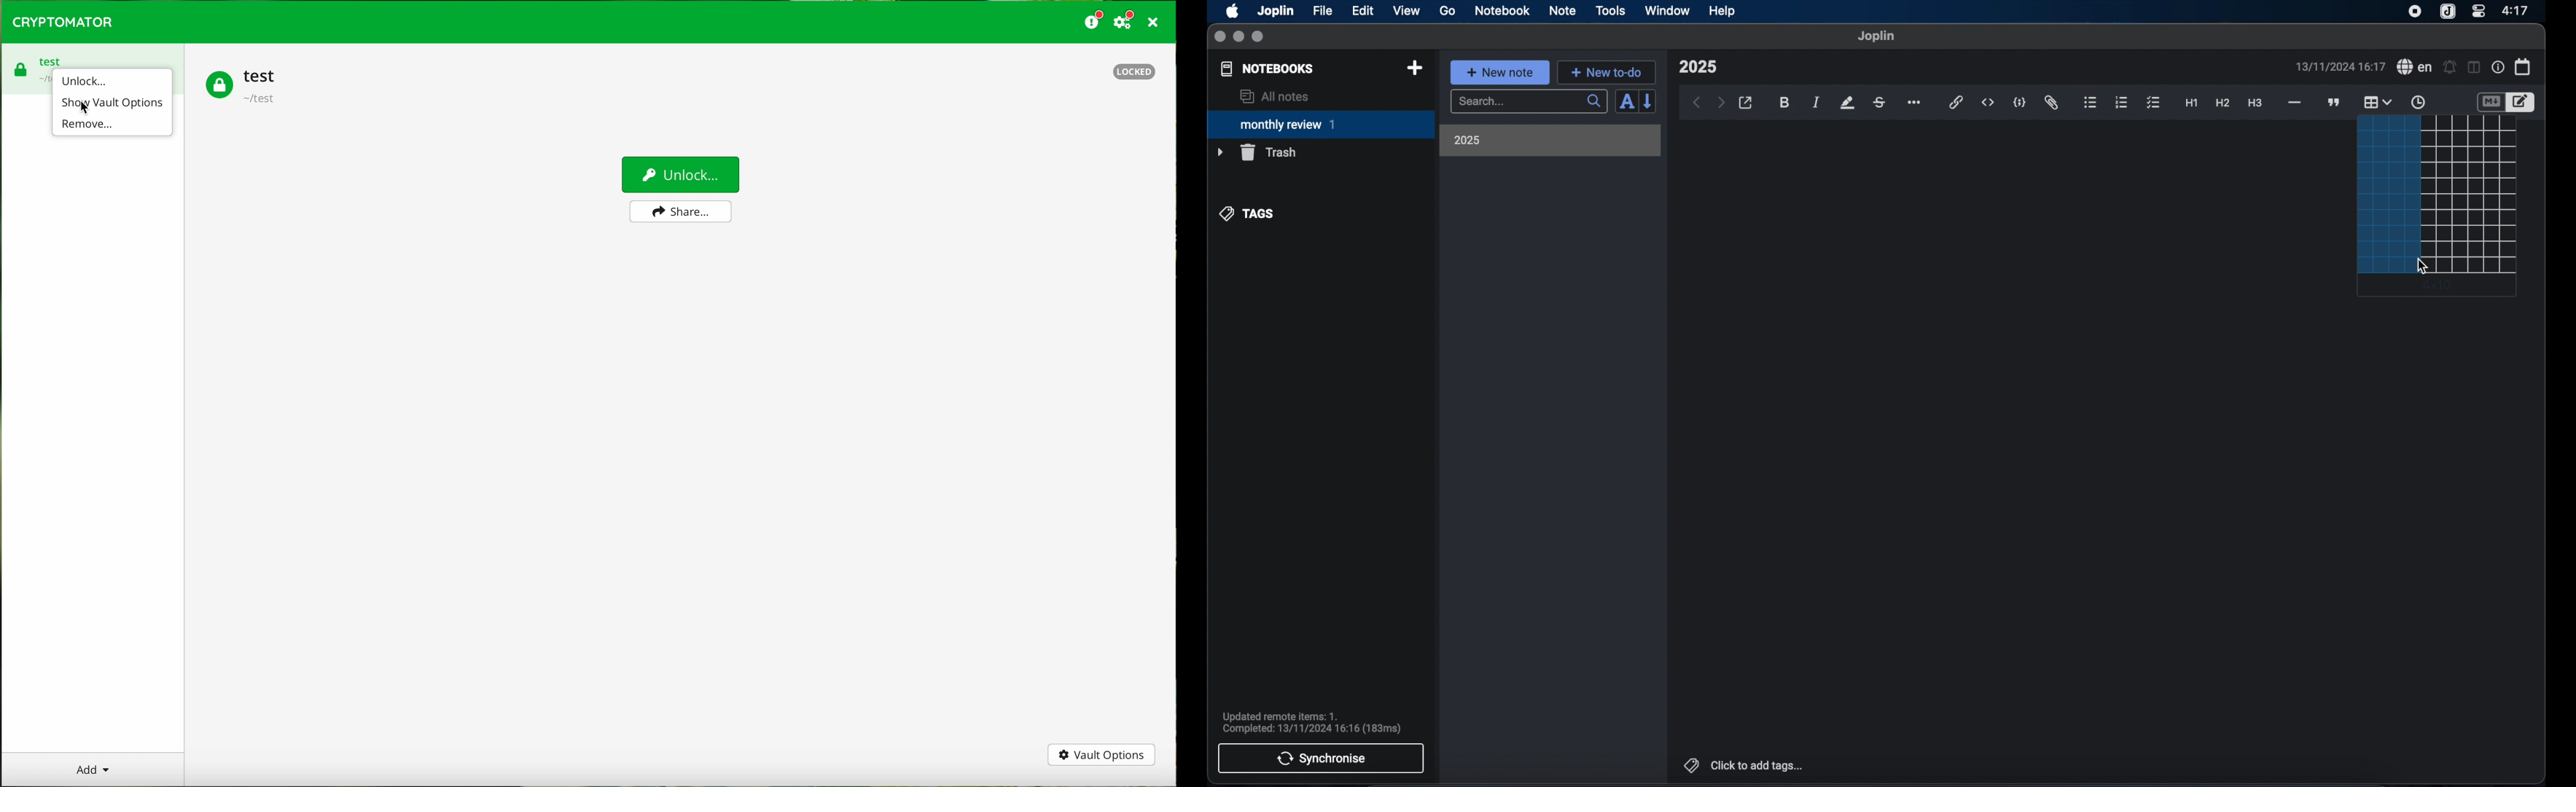 The height and width of the screenshot is (812, 2576). Describe the element at coordinates (1277, 12) in the screenshot. I see `Joplin` at that location.